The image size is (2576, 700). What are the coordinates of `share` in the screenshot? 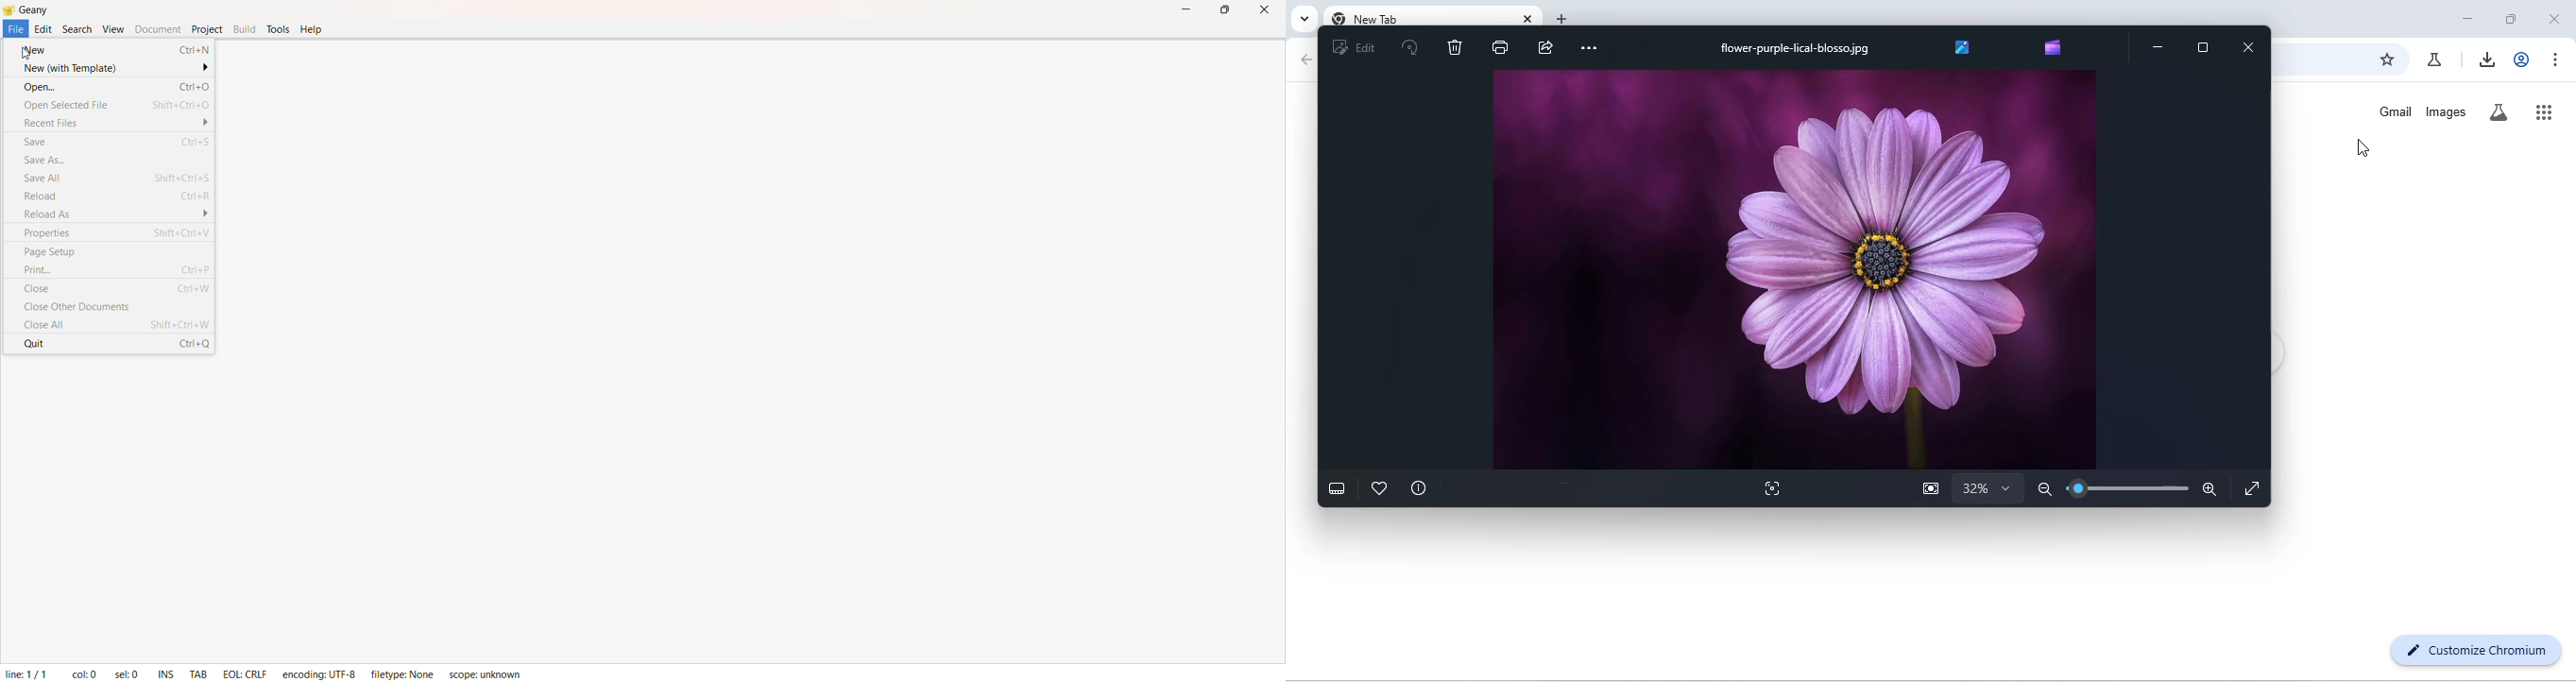 It's located at (1549, 48).